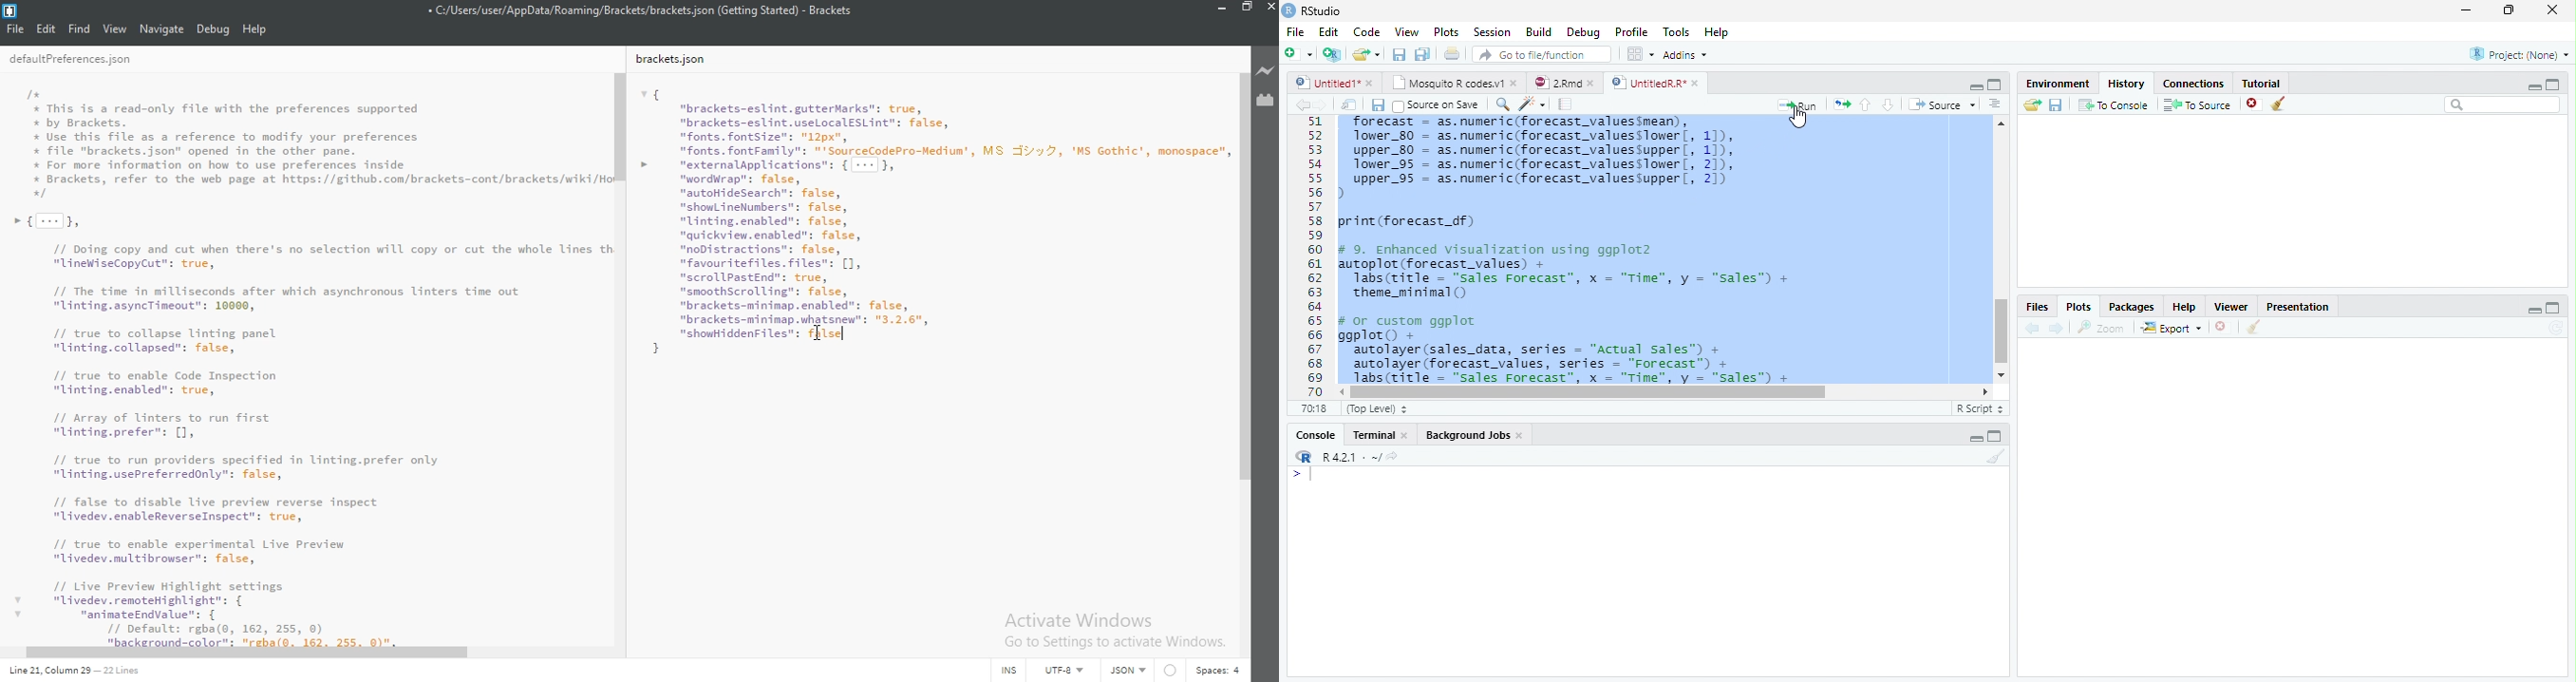 Image resolution: width=2576 pixels, height=700 pixels. Describe the element at coordinates (2530, 310) in the screenshot. I see `Minimize` at that location.